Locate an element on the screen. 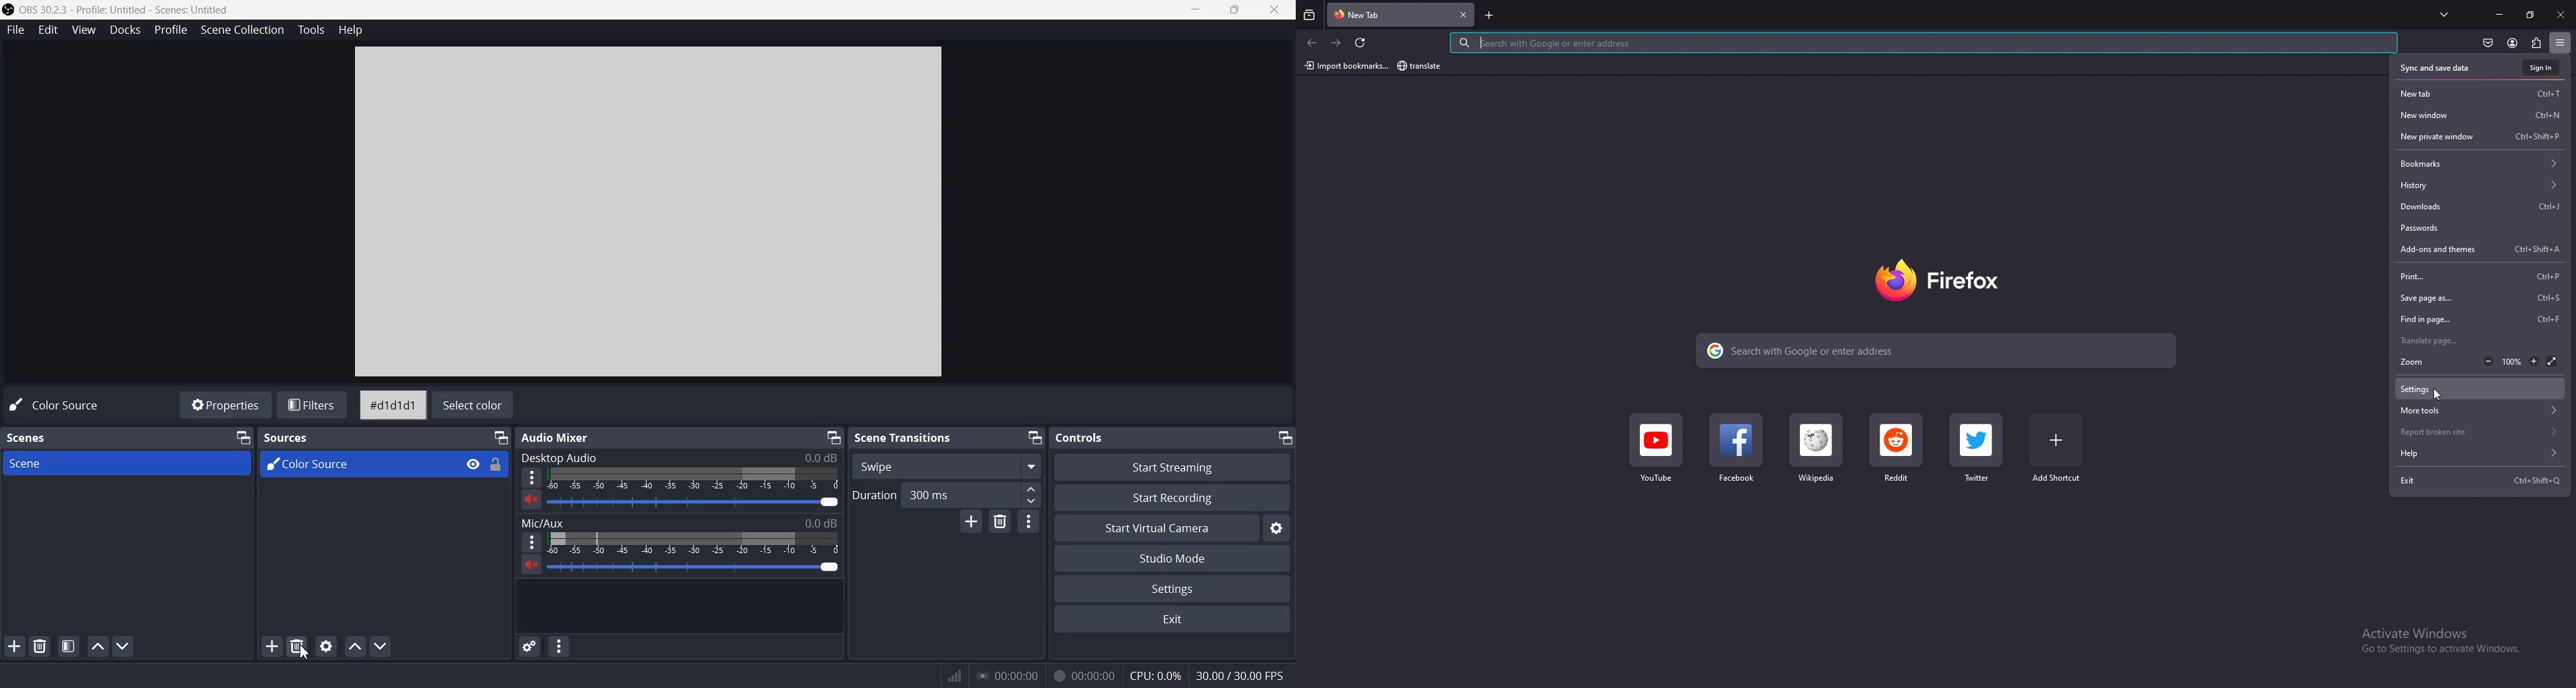 Image resolution: width=2576 pixels, height=700 pixels. new tab is located at coordinates (2482, 93).